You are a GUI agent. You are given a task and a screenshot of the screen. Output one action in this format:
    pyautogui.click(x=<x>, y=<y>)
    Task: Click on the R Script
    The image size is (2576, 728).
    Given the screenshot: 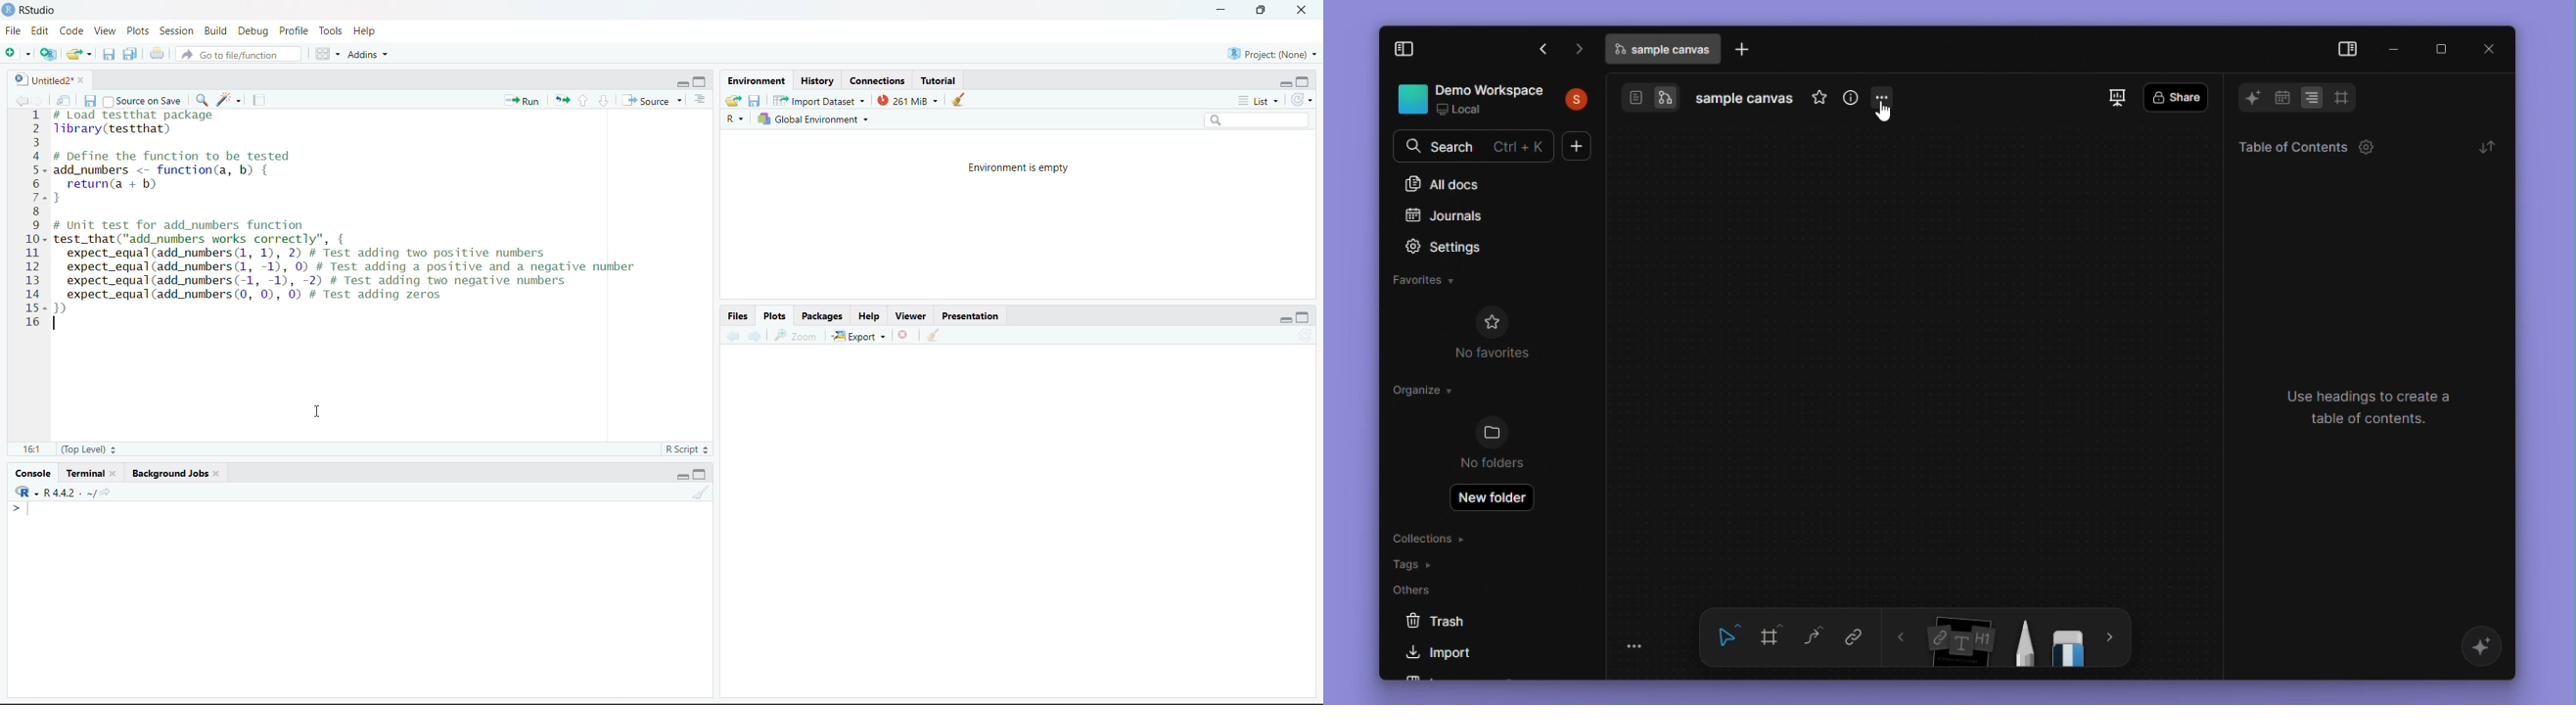 What is the action you would take?
    pyautogui.click(x=681, y=449)
    